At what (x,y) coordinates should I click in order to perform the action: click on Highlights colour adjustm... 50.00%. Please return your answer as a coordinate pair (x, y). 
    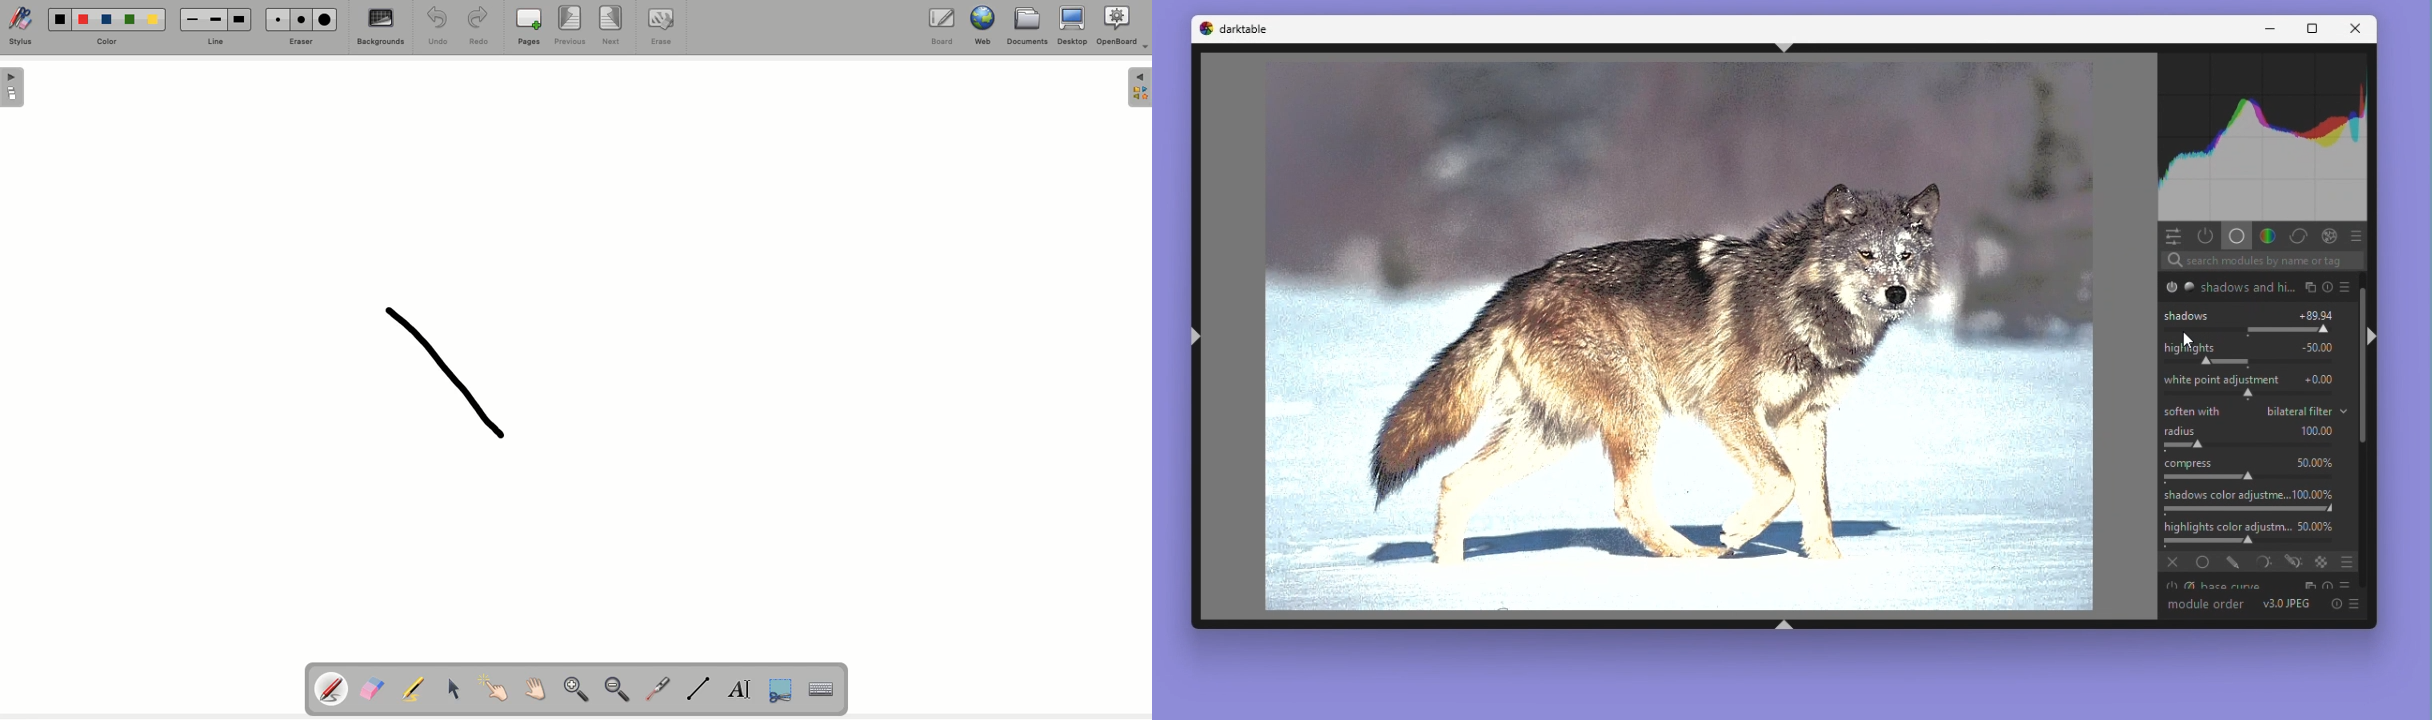
    Looking at the image, I should click on (2248, 527).